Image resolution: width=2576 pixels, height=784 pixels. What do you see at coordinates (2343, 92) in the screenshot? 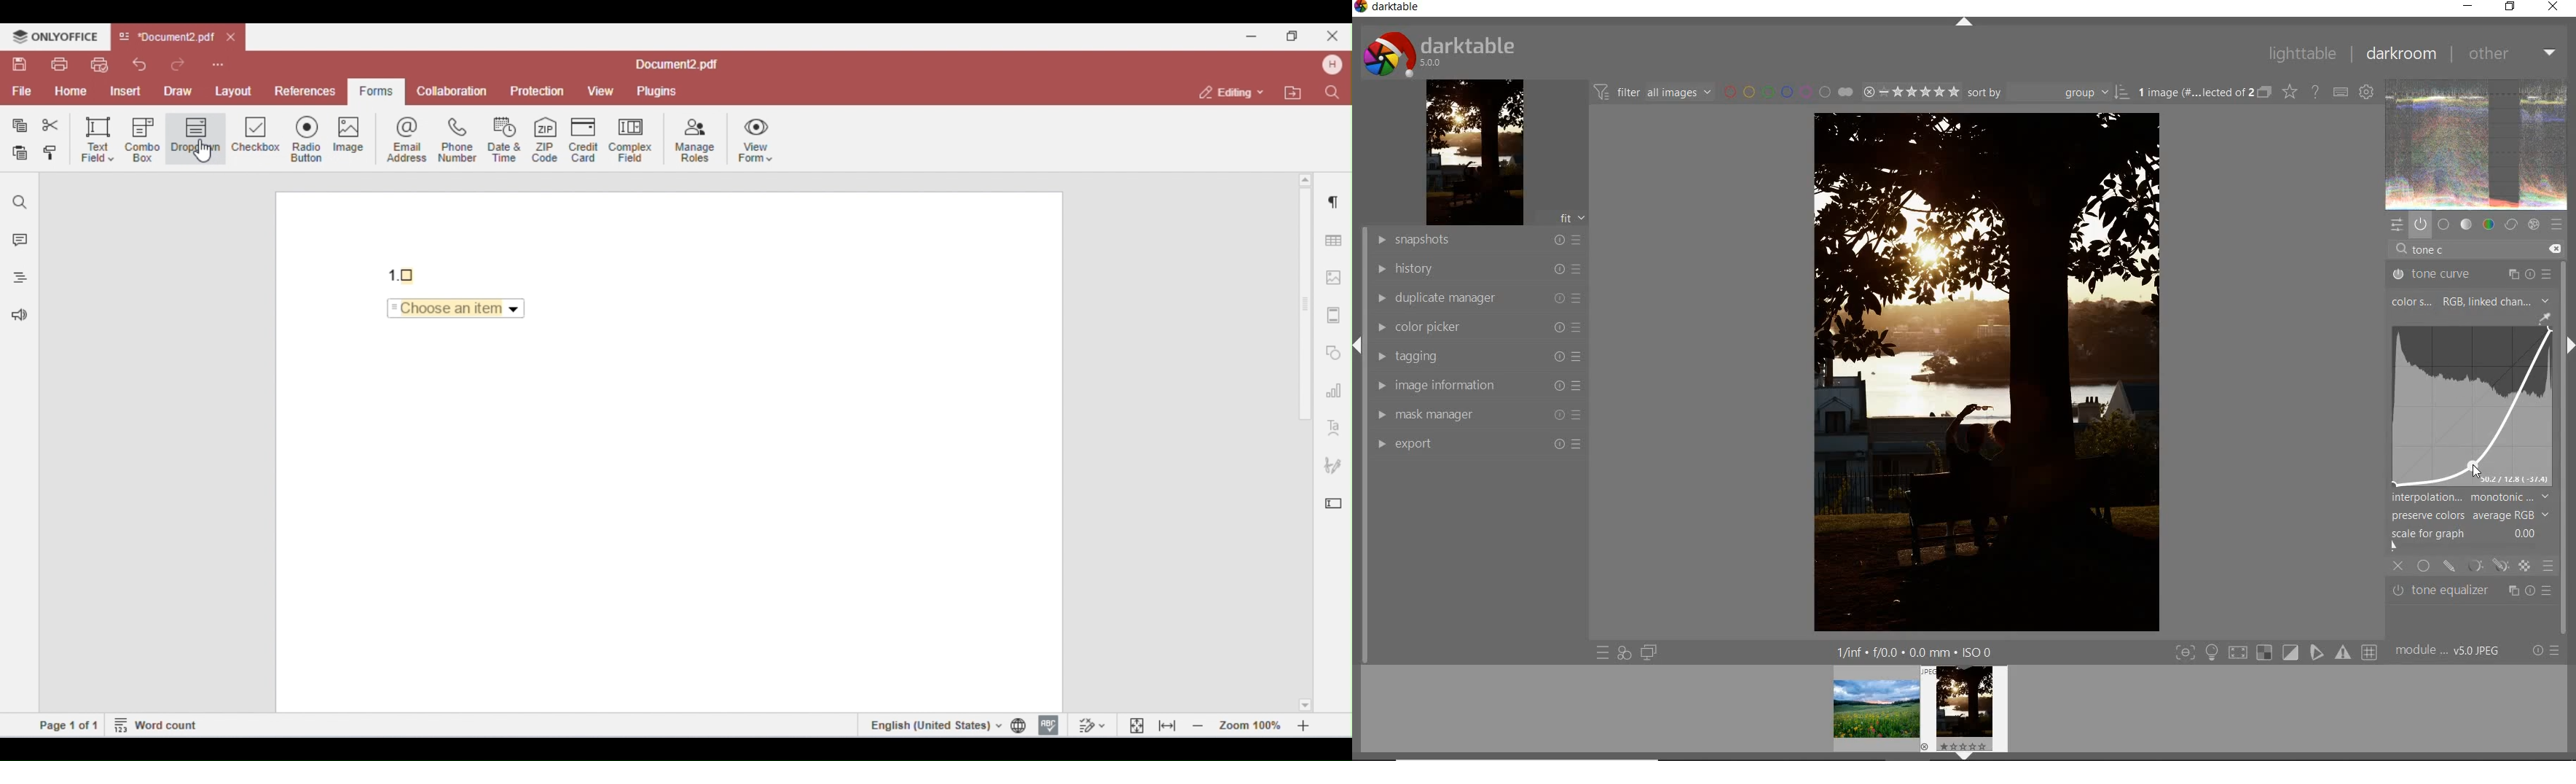
I see `define keyboard shortcuts` at bounding box center [2343, 92].